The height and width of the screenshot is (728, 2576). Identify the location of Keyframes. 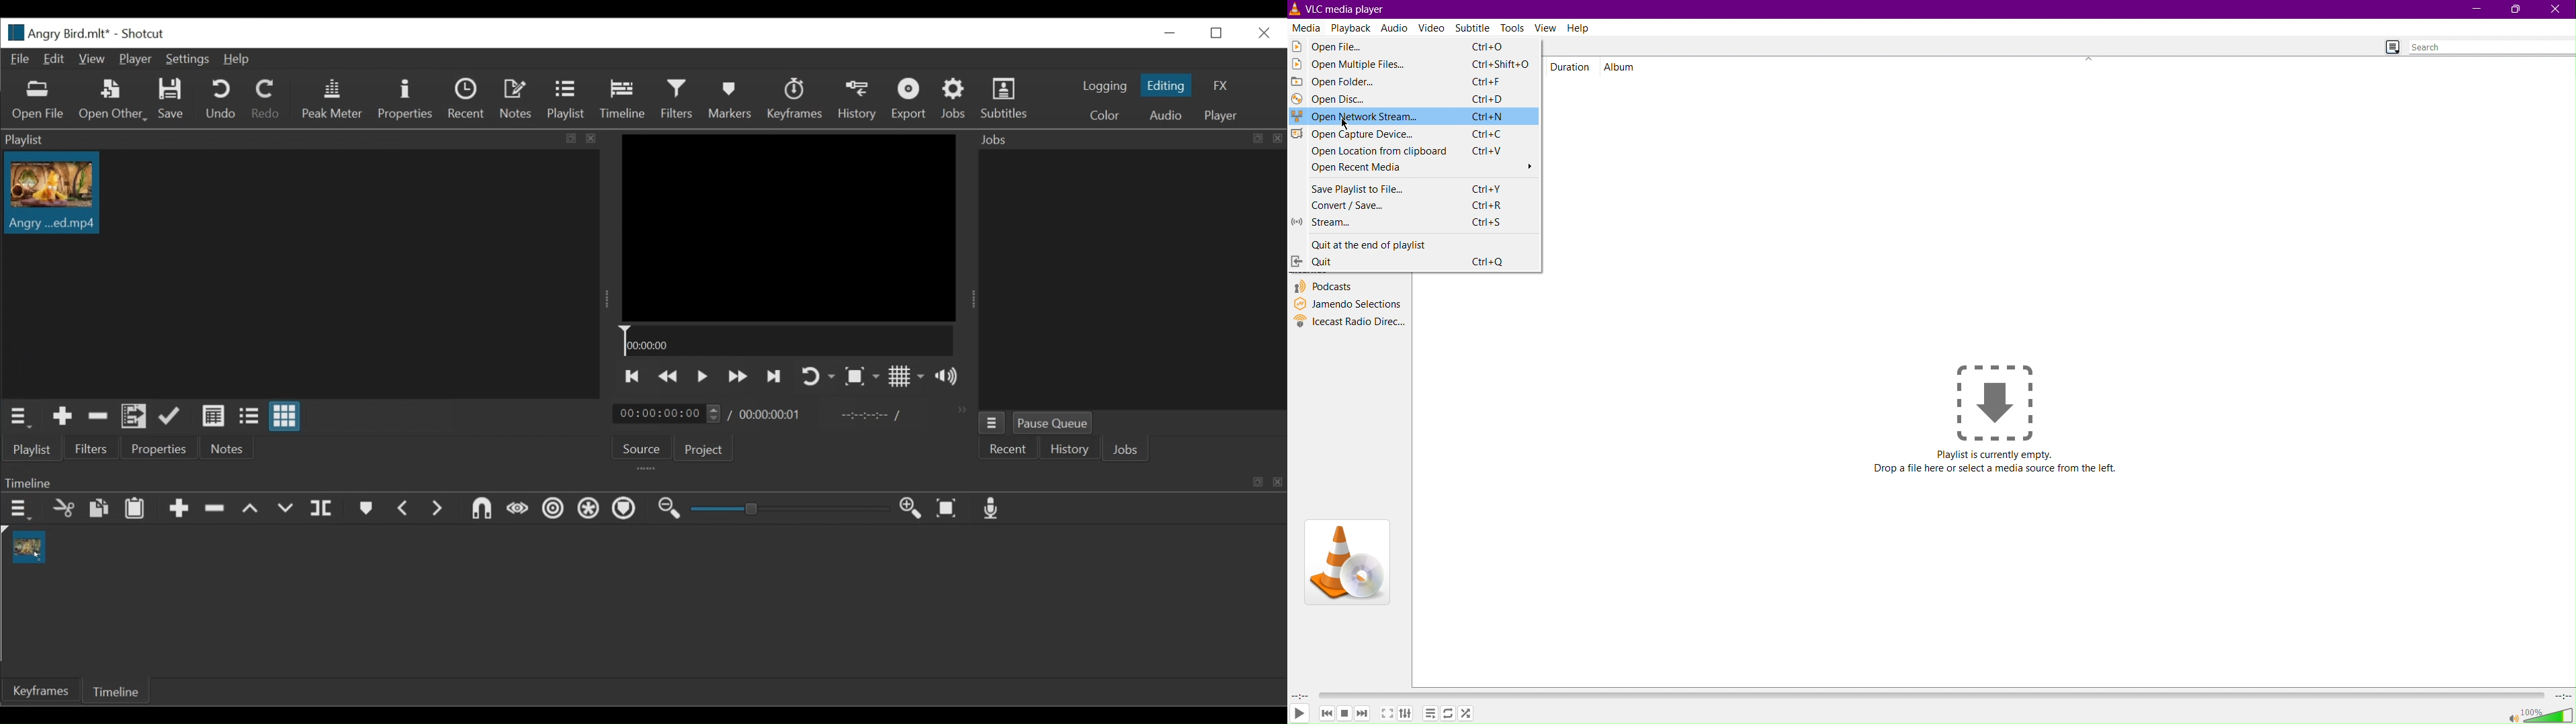
(796, 99).